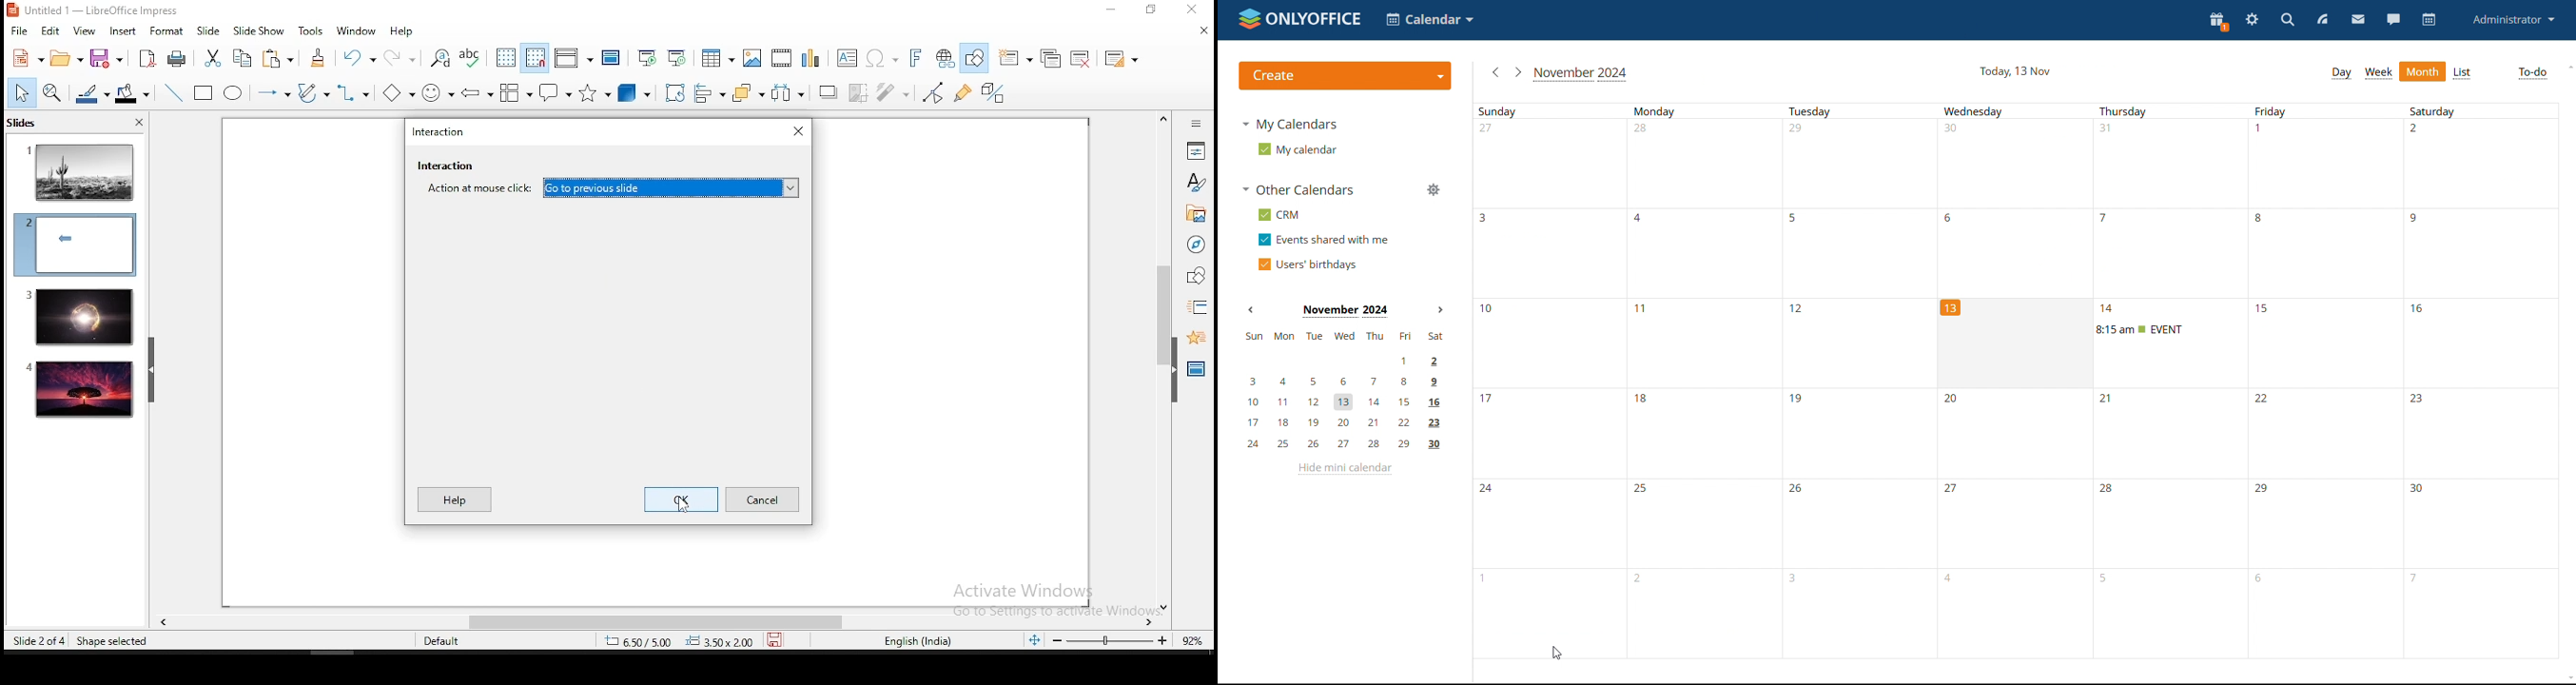 The width and height of the screenshot is (2576, 700). What do you see at coordinates (1985, 110) in the screenshot?
I see `days` at bounding box center [1985, 110].